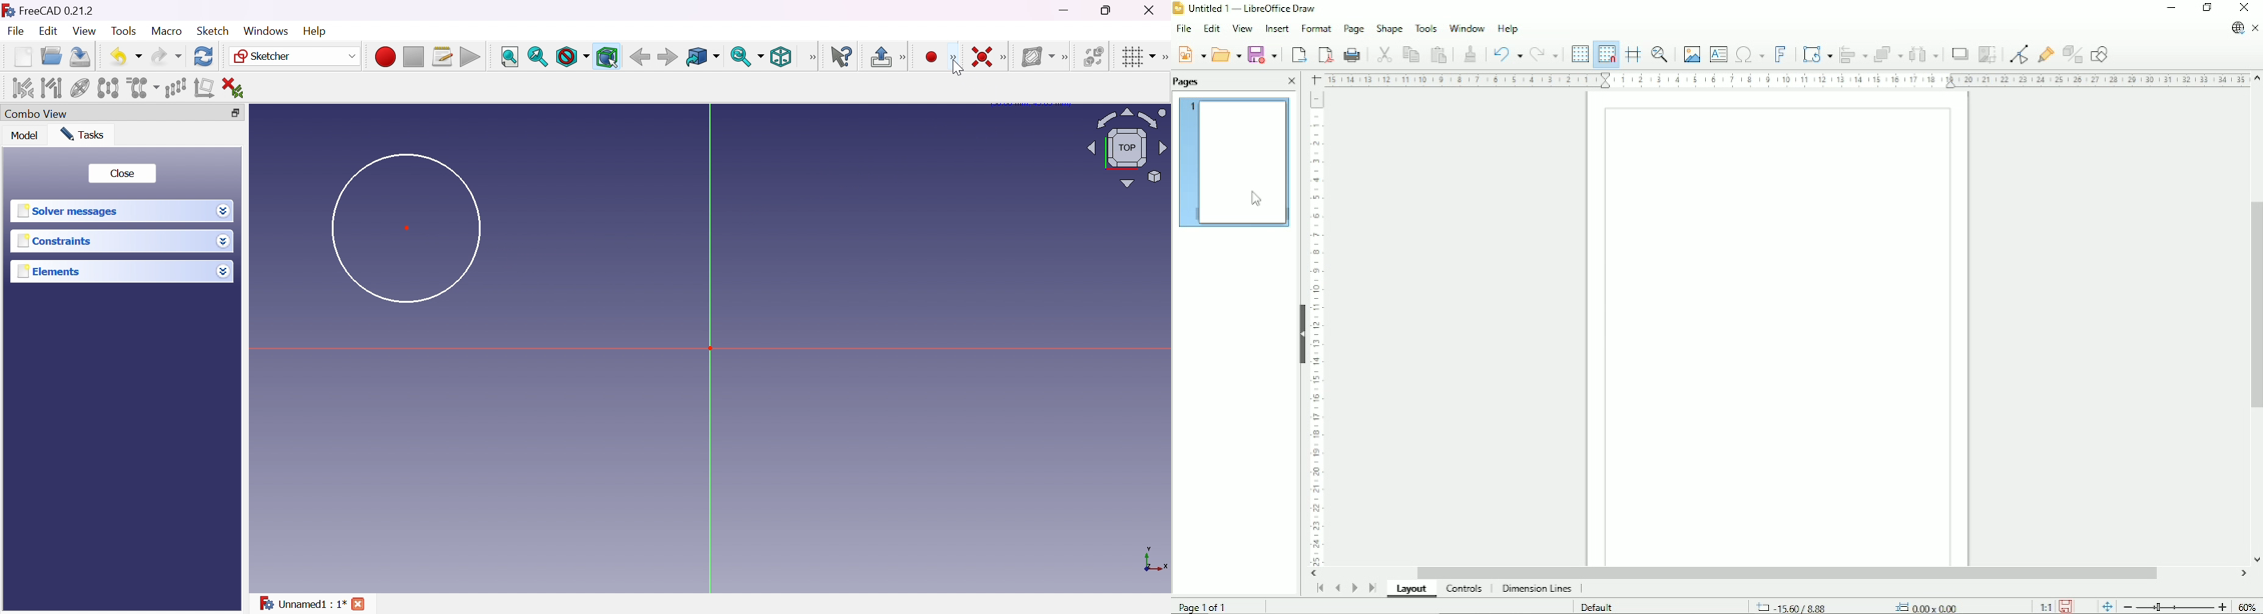 This screenshot has width=2268, height=616. What do you see at coordinates (1236, 161) in the screenshot?
I see `Preview` at bounding box center [1236, 161].